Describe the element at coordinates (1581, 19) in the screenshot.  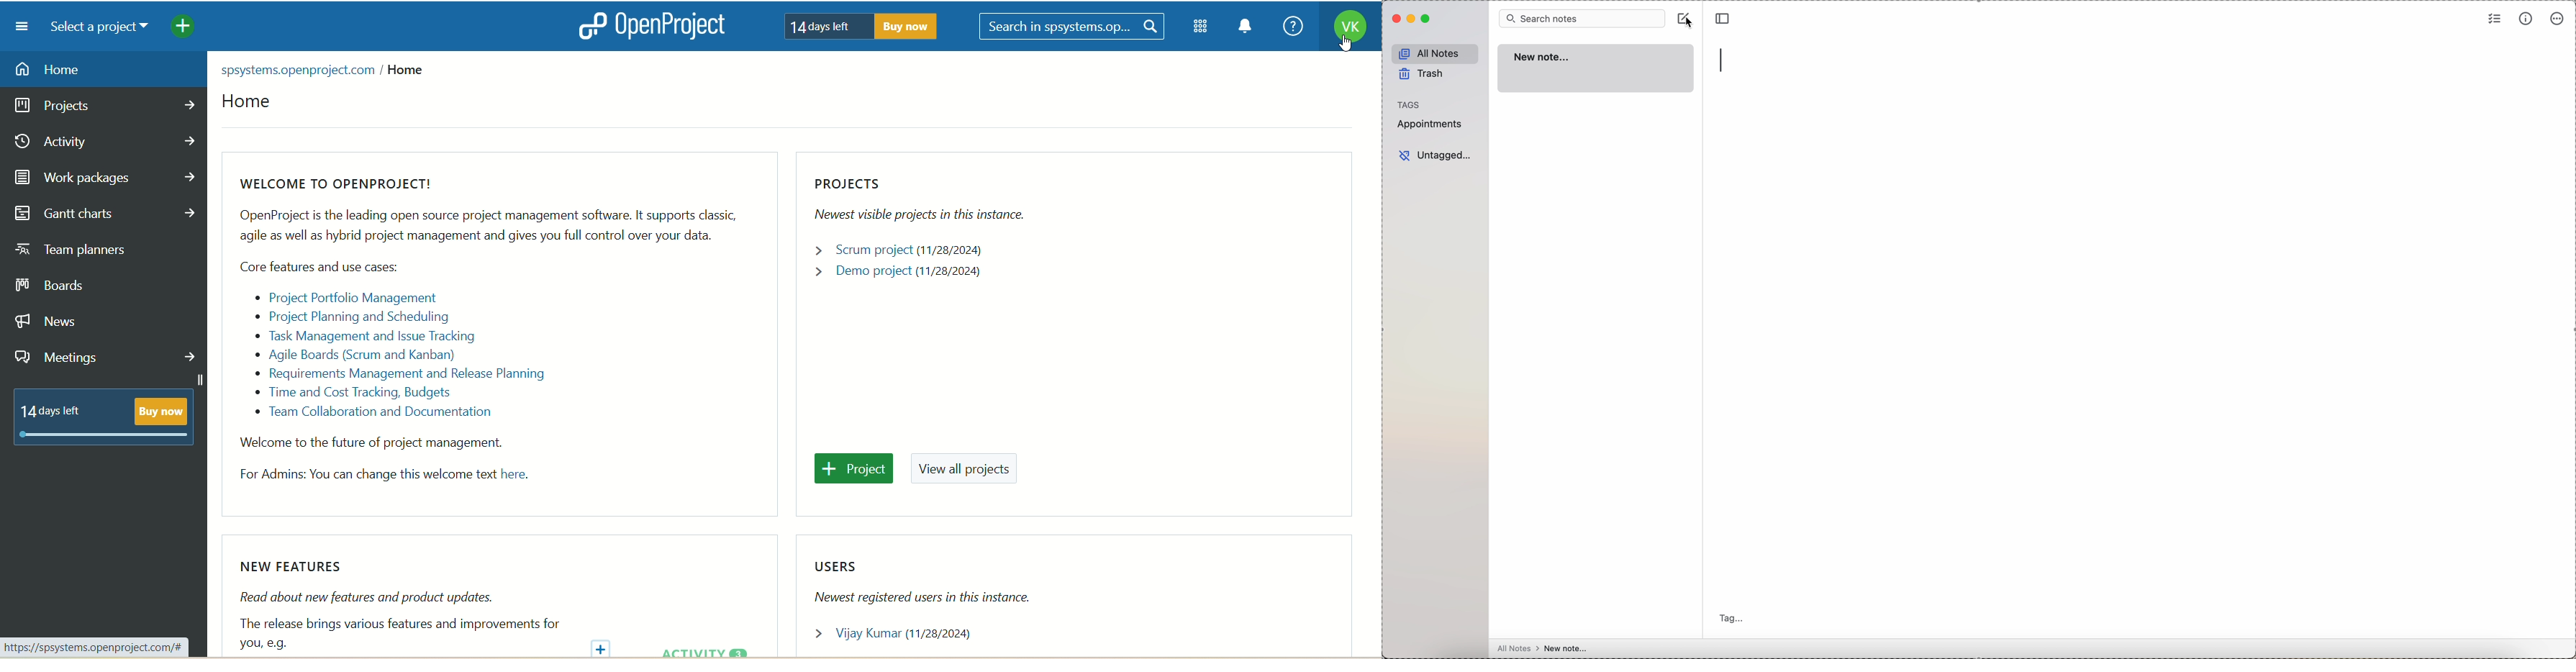
I see `search bar` at that location.